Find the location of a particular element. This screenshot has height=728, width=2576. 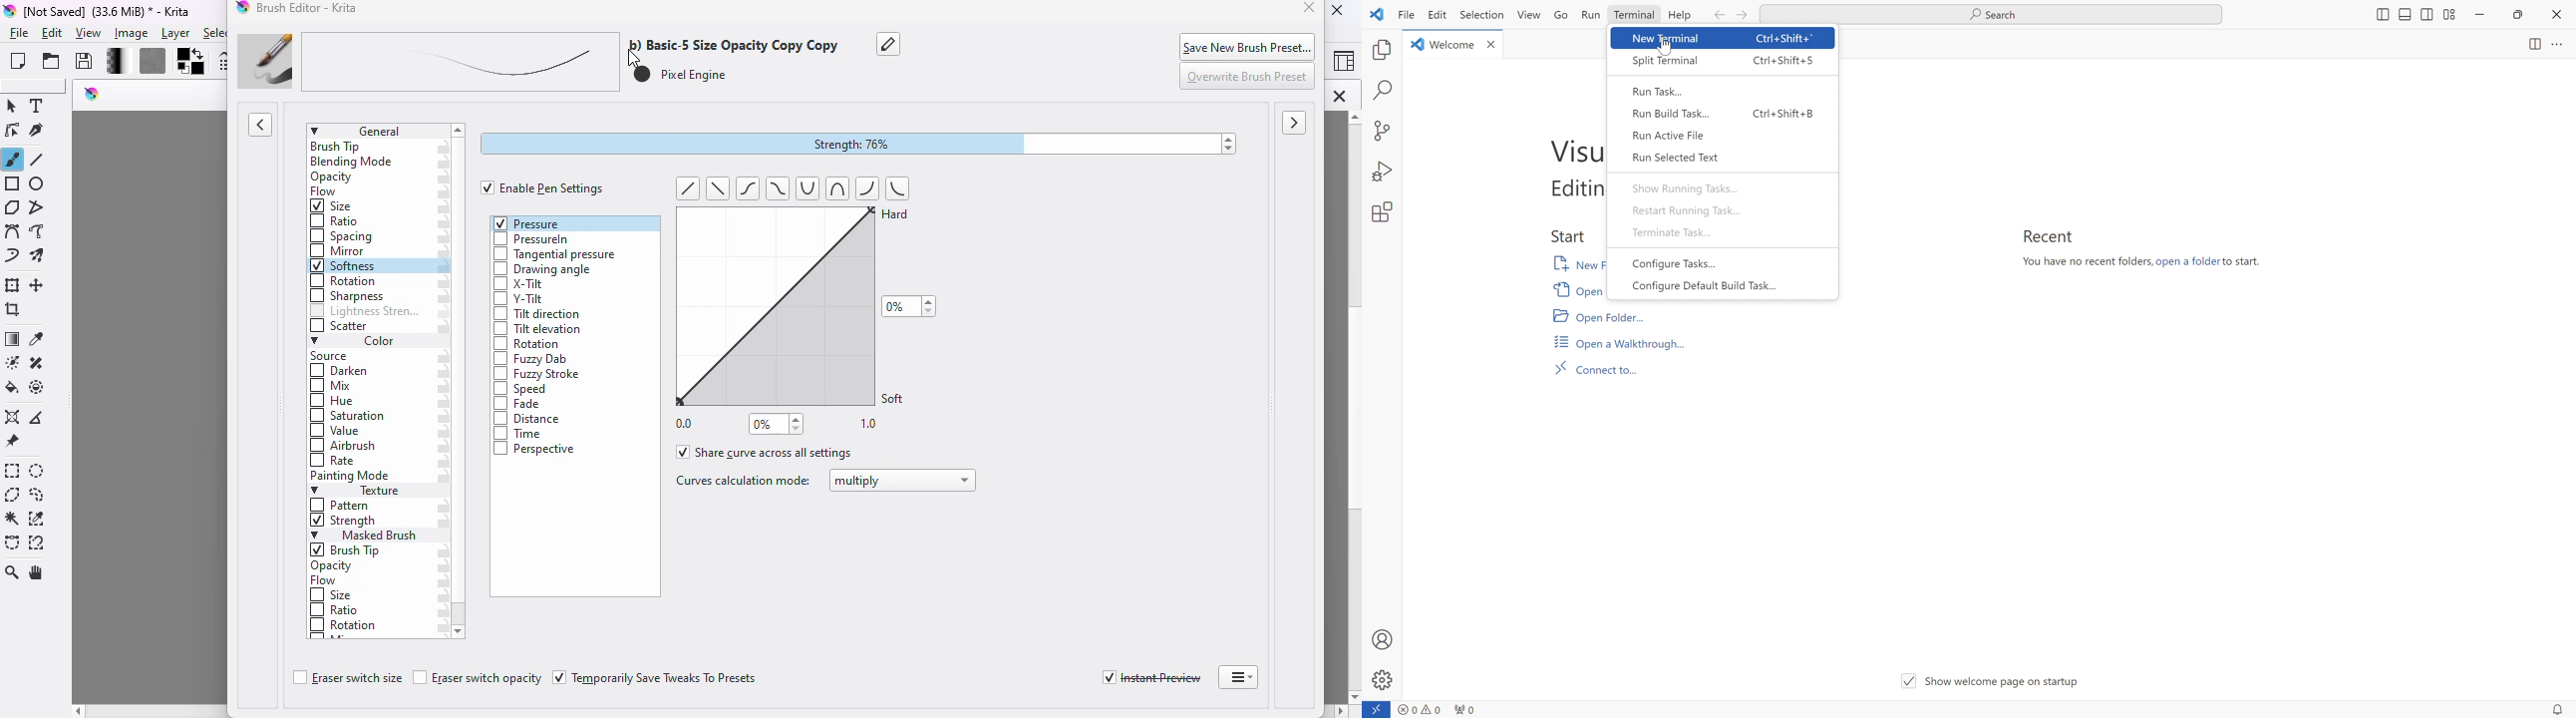

hue is located at coordinates (332, 402).